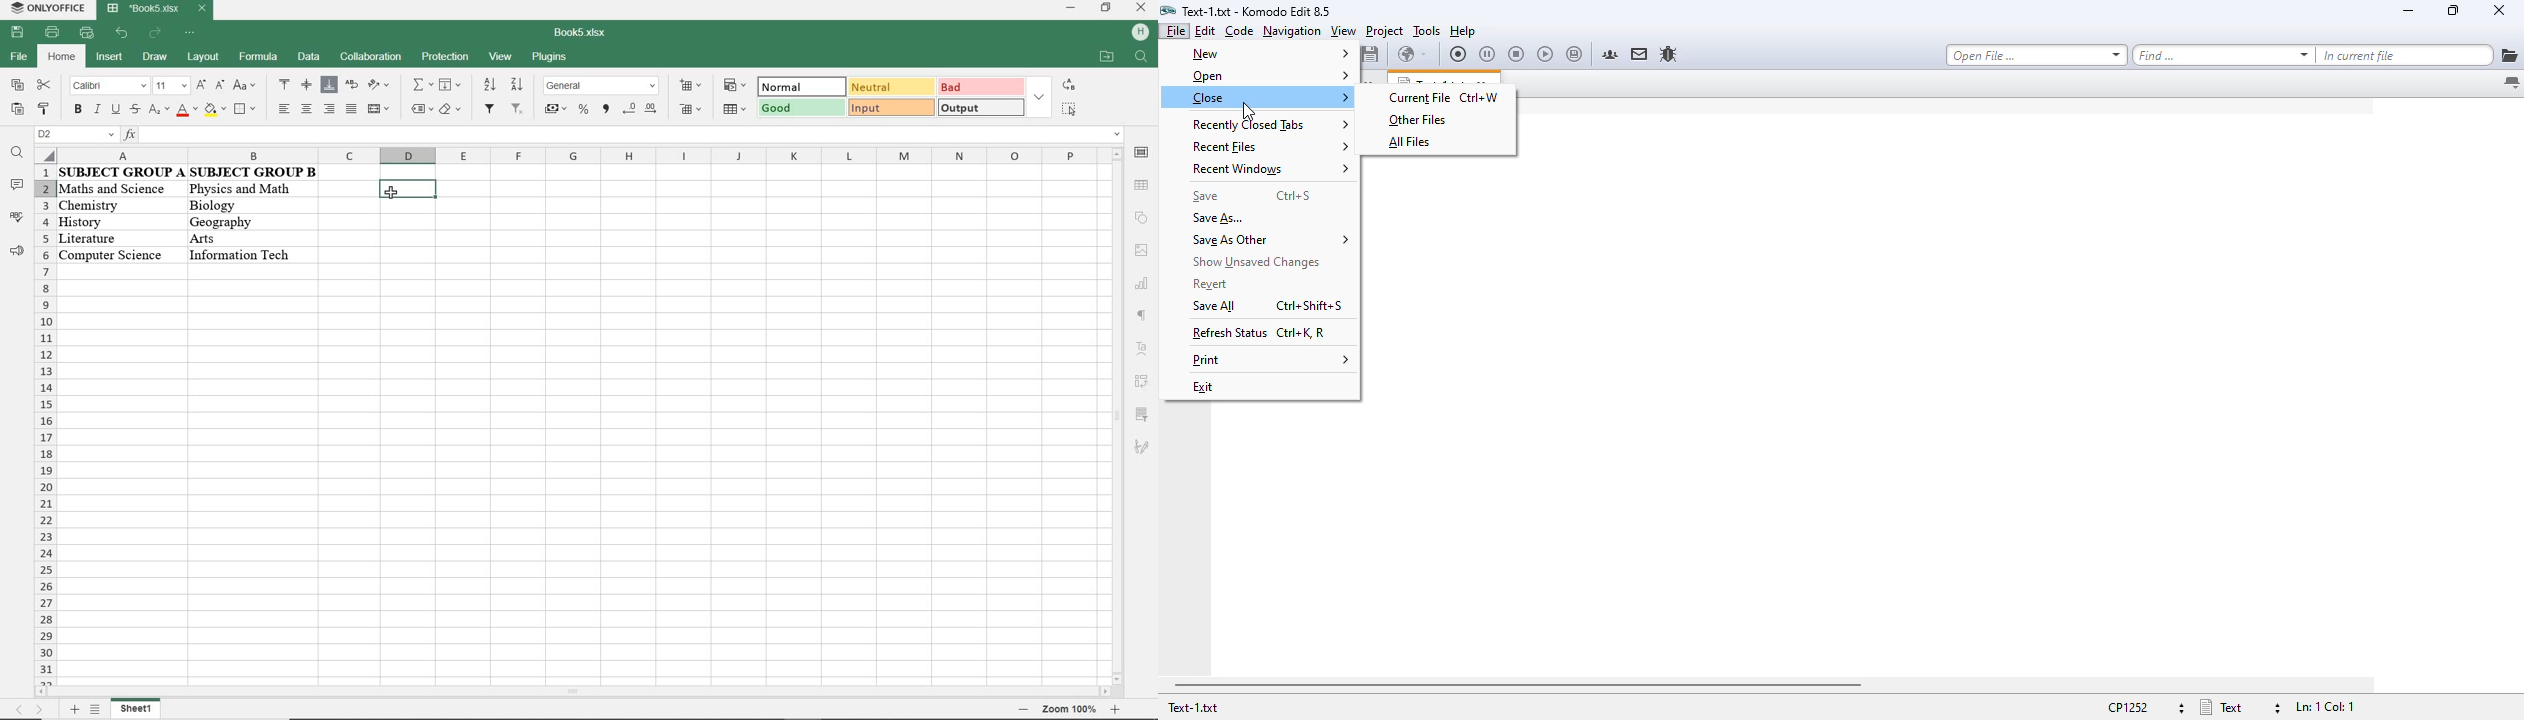  Describe the element at coordinates (16, 217) in the screenshot. I see `spell checking` at that location.